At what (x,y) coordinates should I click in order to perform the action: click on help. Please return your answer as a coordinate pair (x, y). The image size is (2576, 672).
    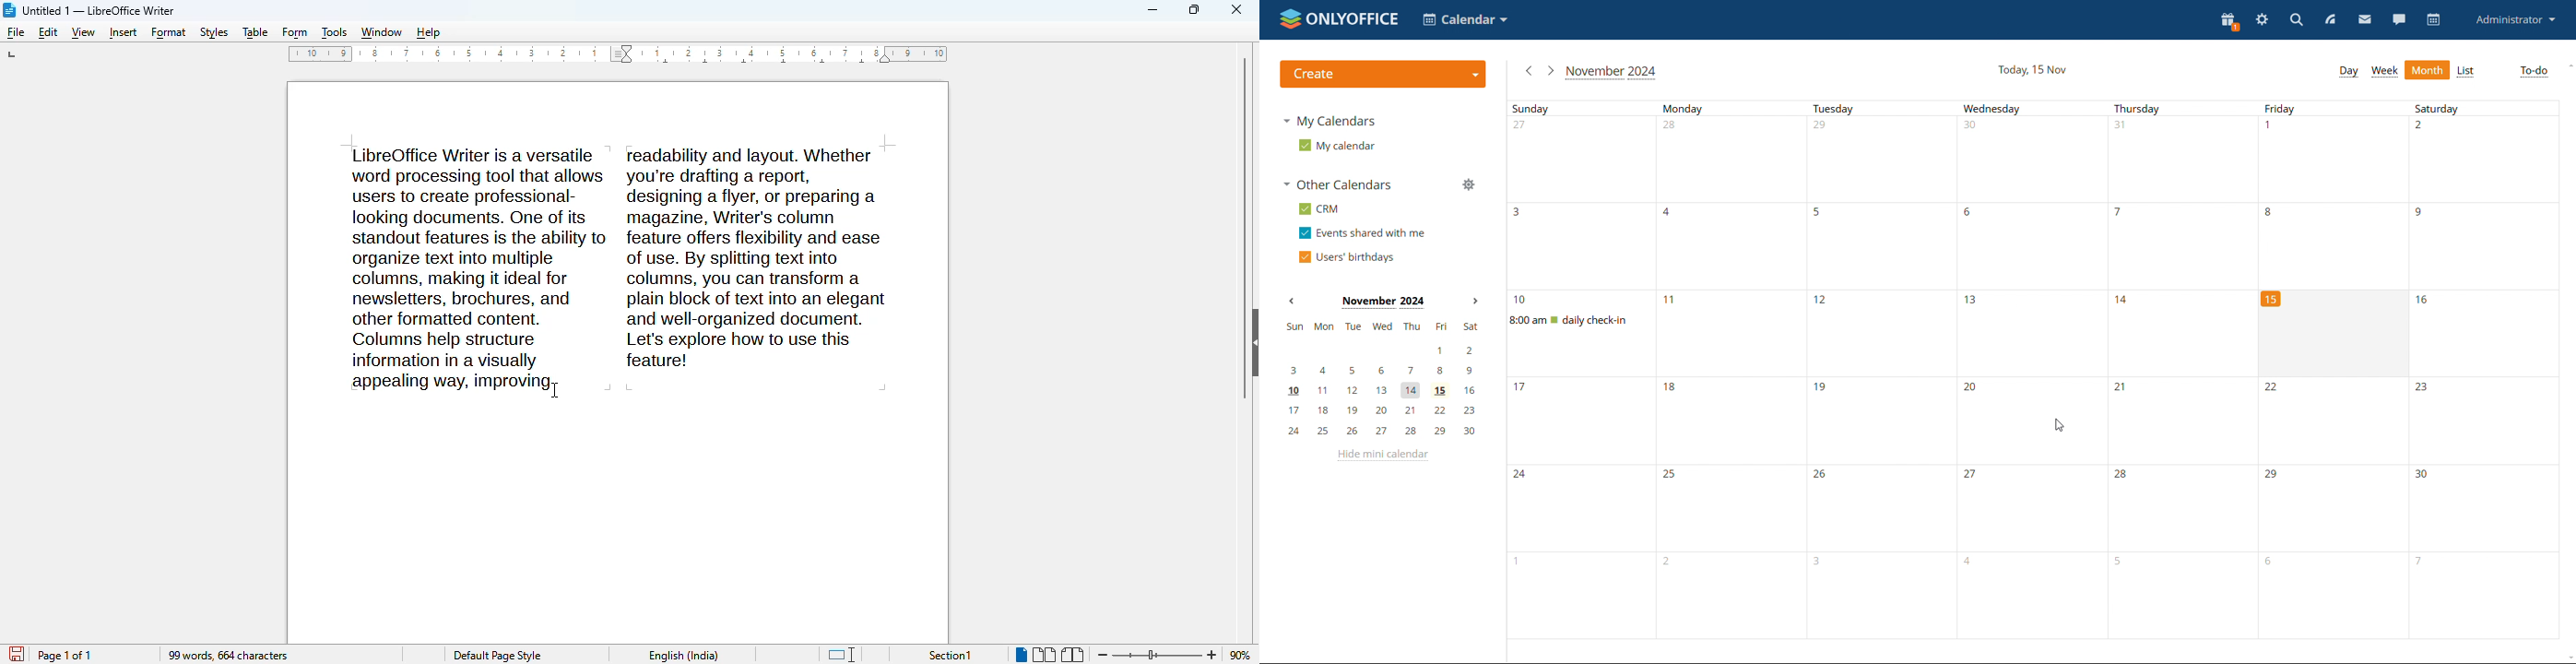
    Looking at the image, I should click on (428, 34).